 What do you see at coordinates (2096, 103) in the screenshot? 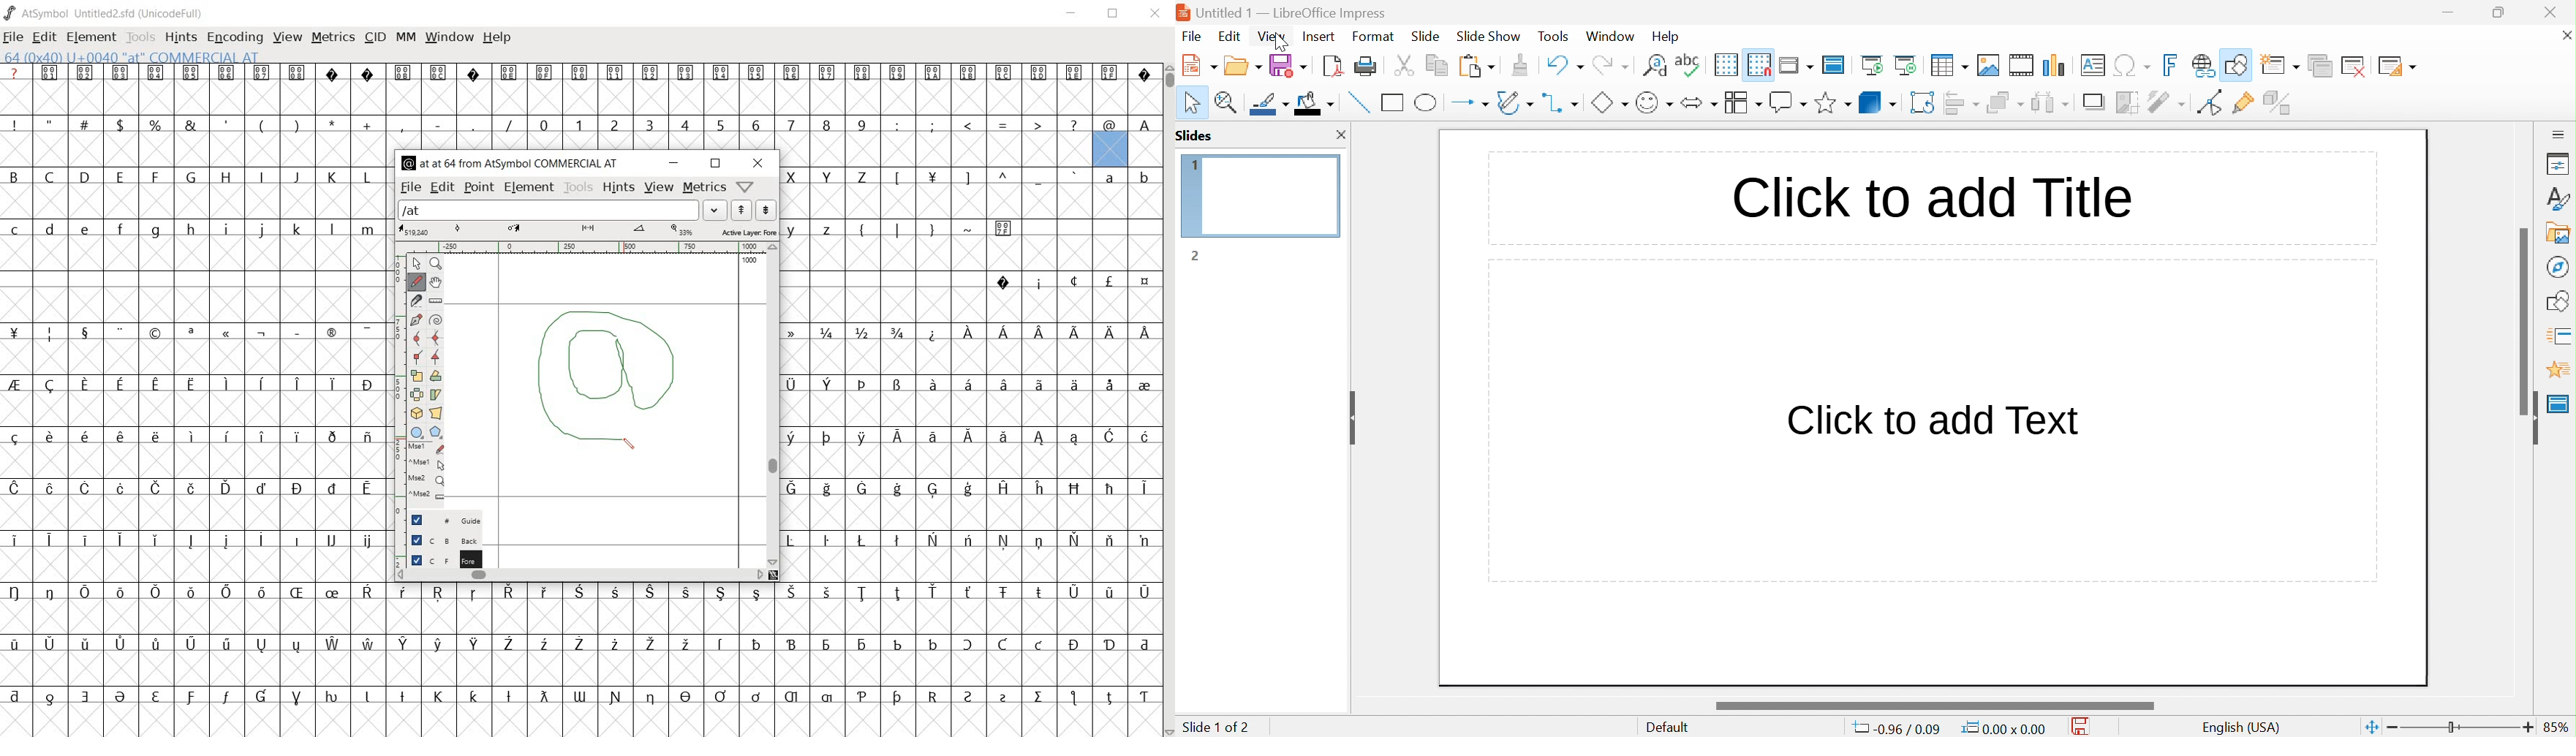
I see `shadow` at bounding box center [2096, 103].